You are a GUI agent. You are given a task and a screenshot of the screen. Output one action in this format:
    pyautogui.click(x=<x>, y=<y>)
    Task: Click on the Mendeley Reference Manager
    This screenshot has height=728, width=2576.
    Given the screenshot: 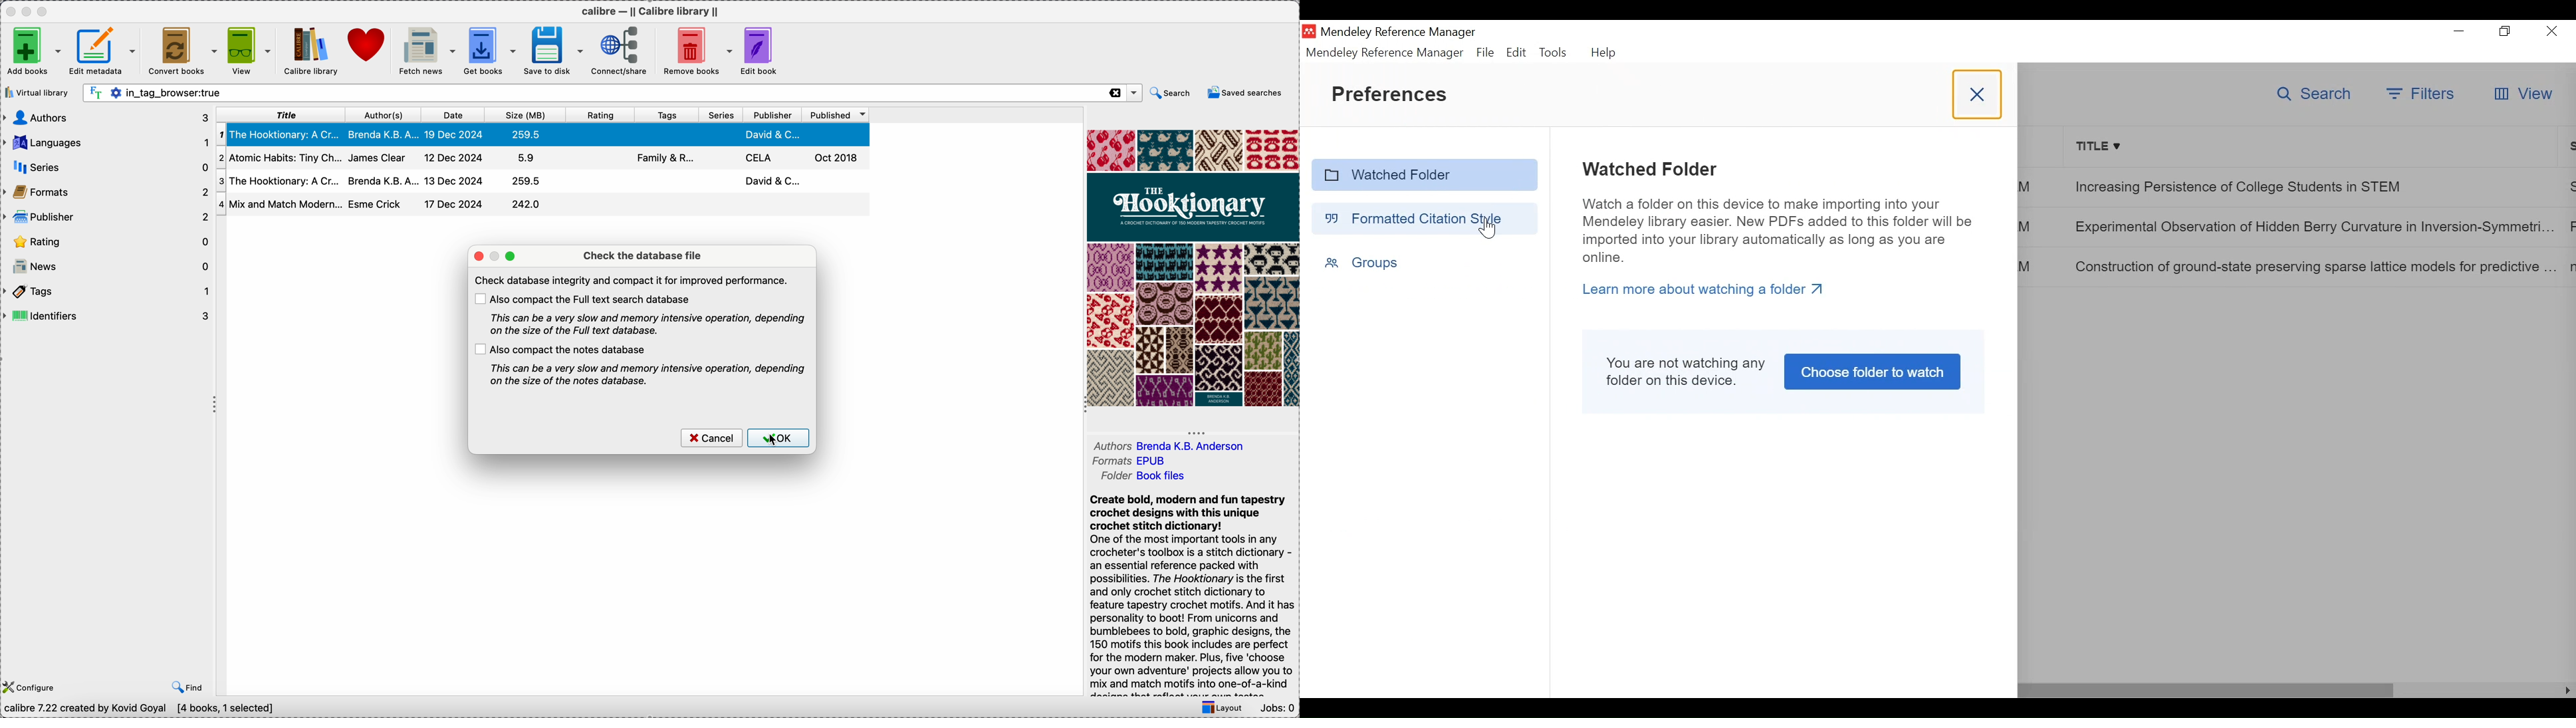 What is the action you would take?
    pyautogui.click(x=1401, y=33)
    